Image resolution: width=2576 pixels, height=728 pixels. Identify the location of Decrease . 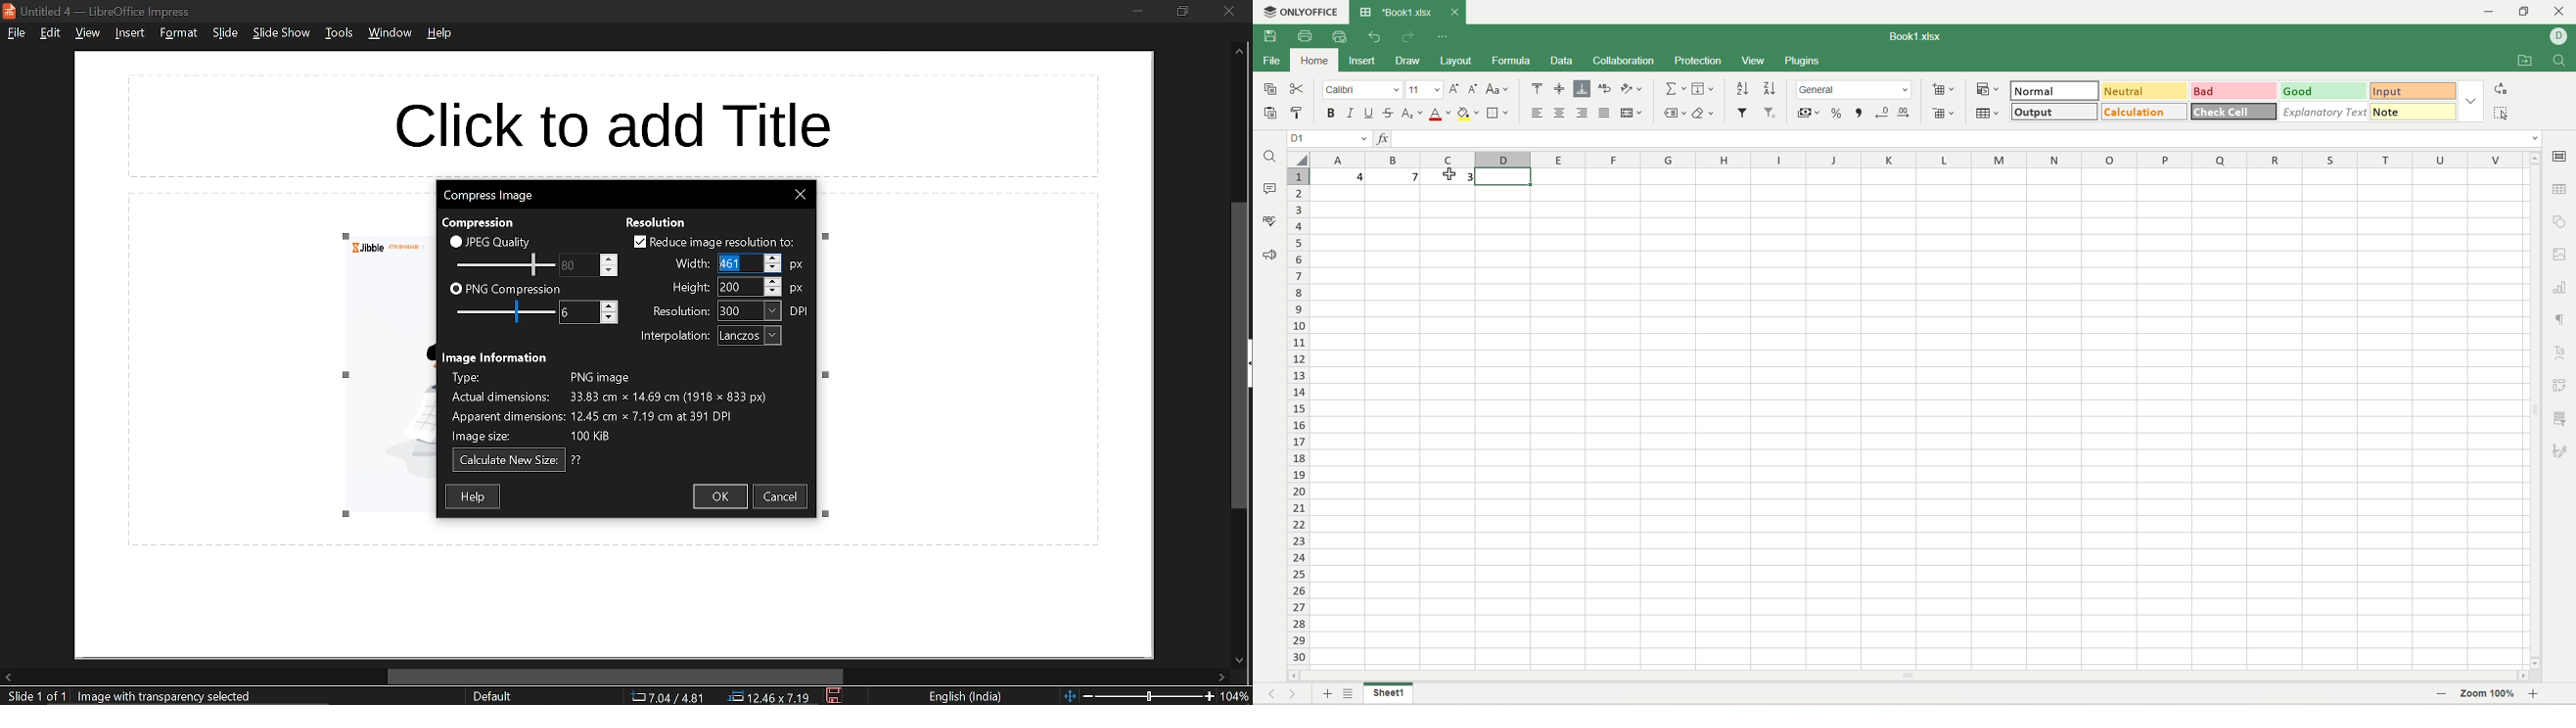
(610, 270).